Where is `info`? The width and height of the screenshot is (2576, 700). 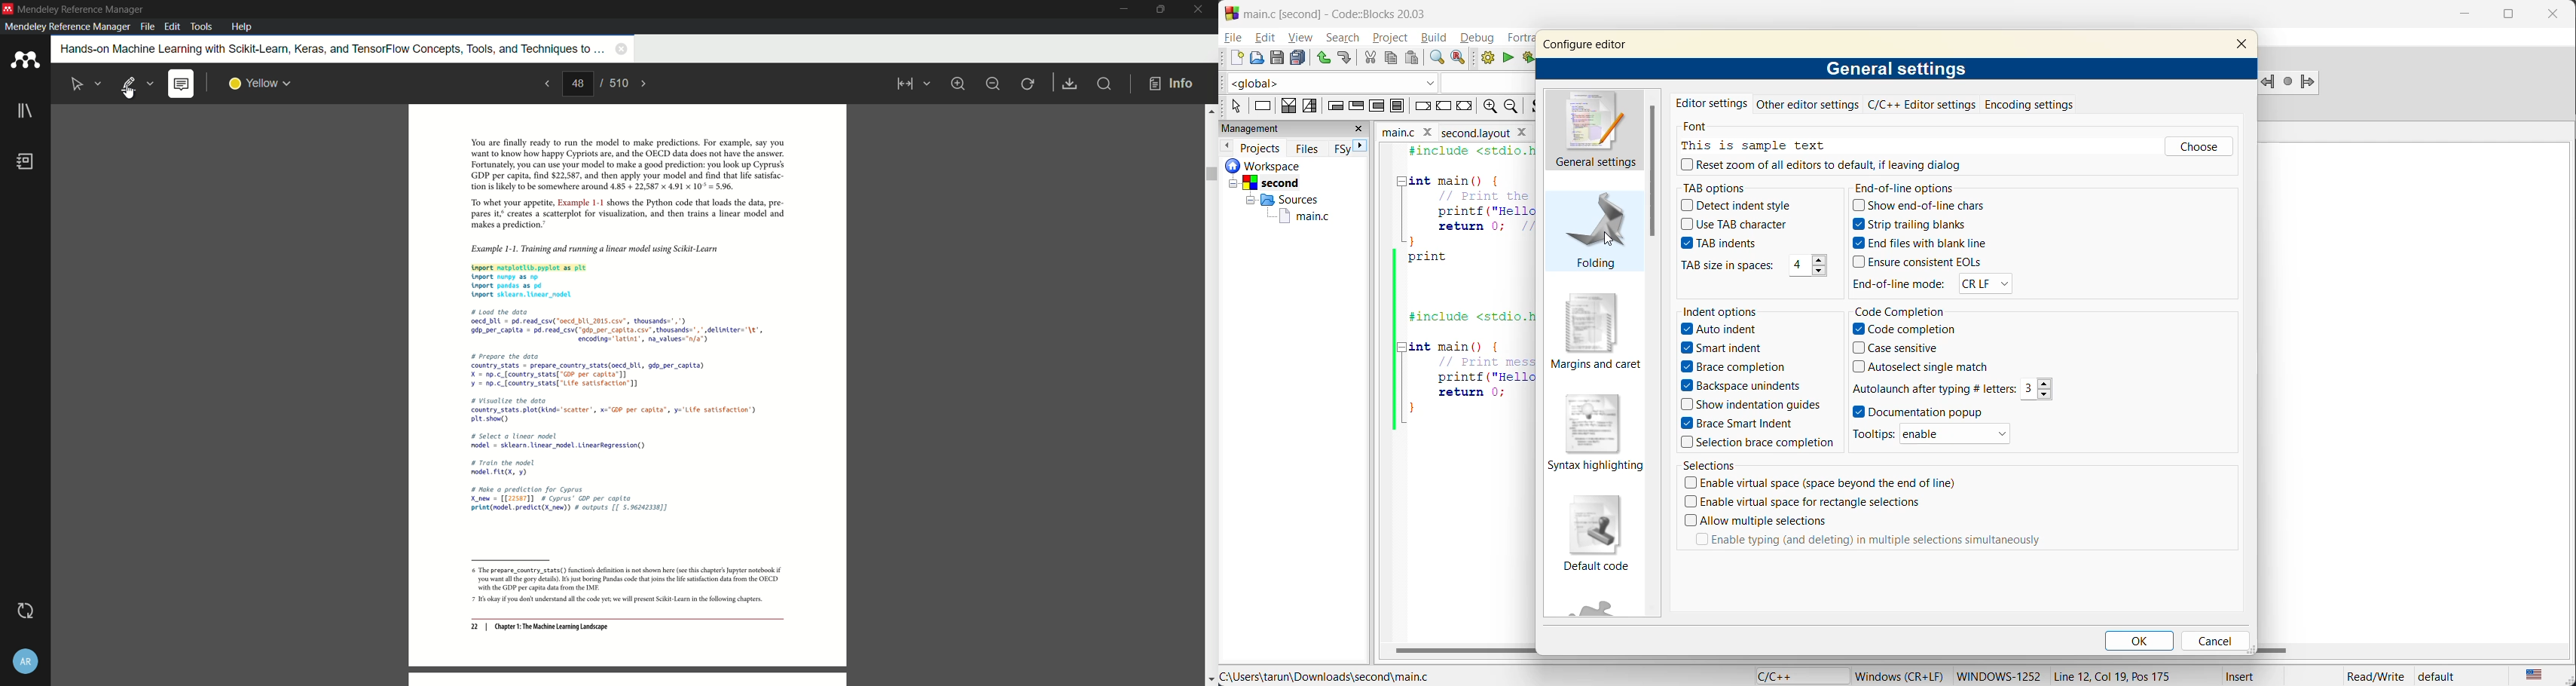
info is located at coordinates (1172, 84).